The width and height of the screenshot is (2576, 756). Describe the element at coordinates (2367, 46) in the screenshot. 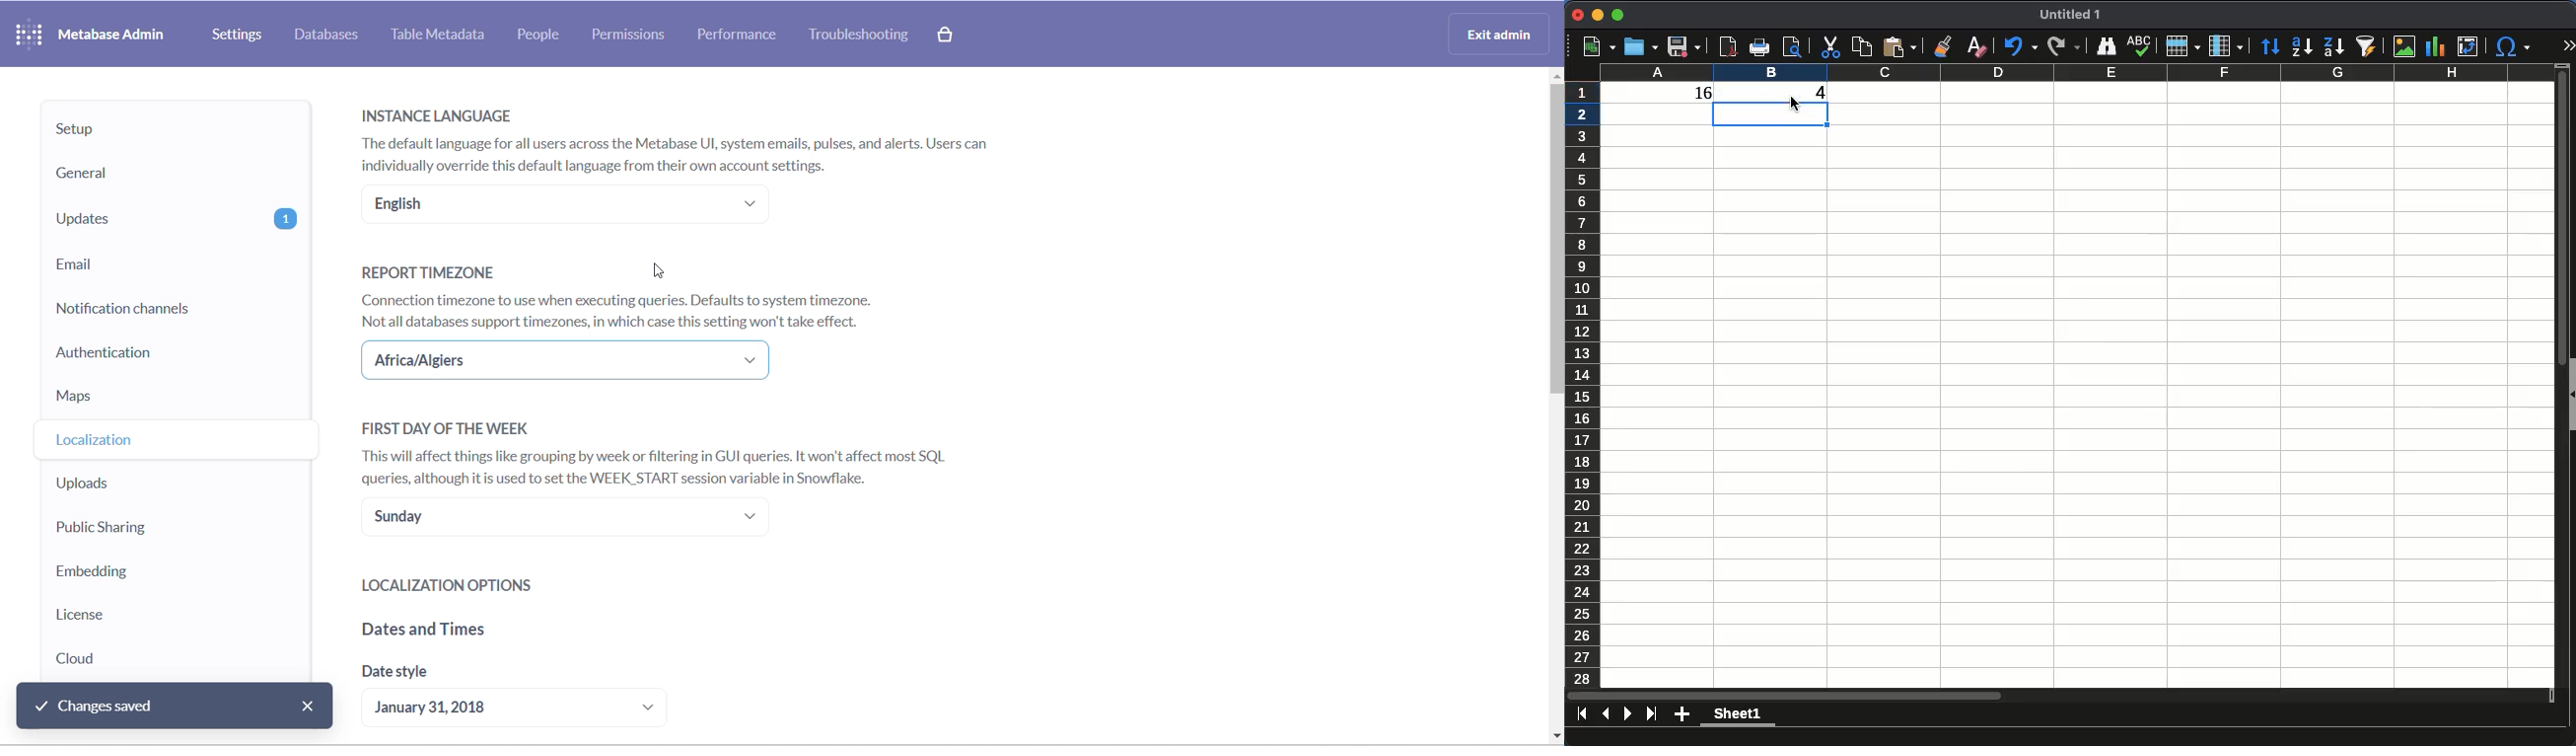

I see `autofilter` at that location.